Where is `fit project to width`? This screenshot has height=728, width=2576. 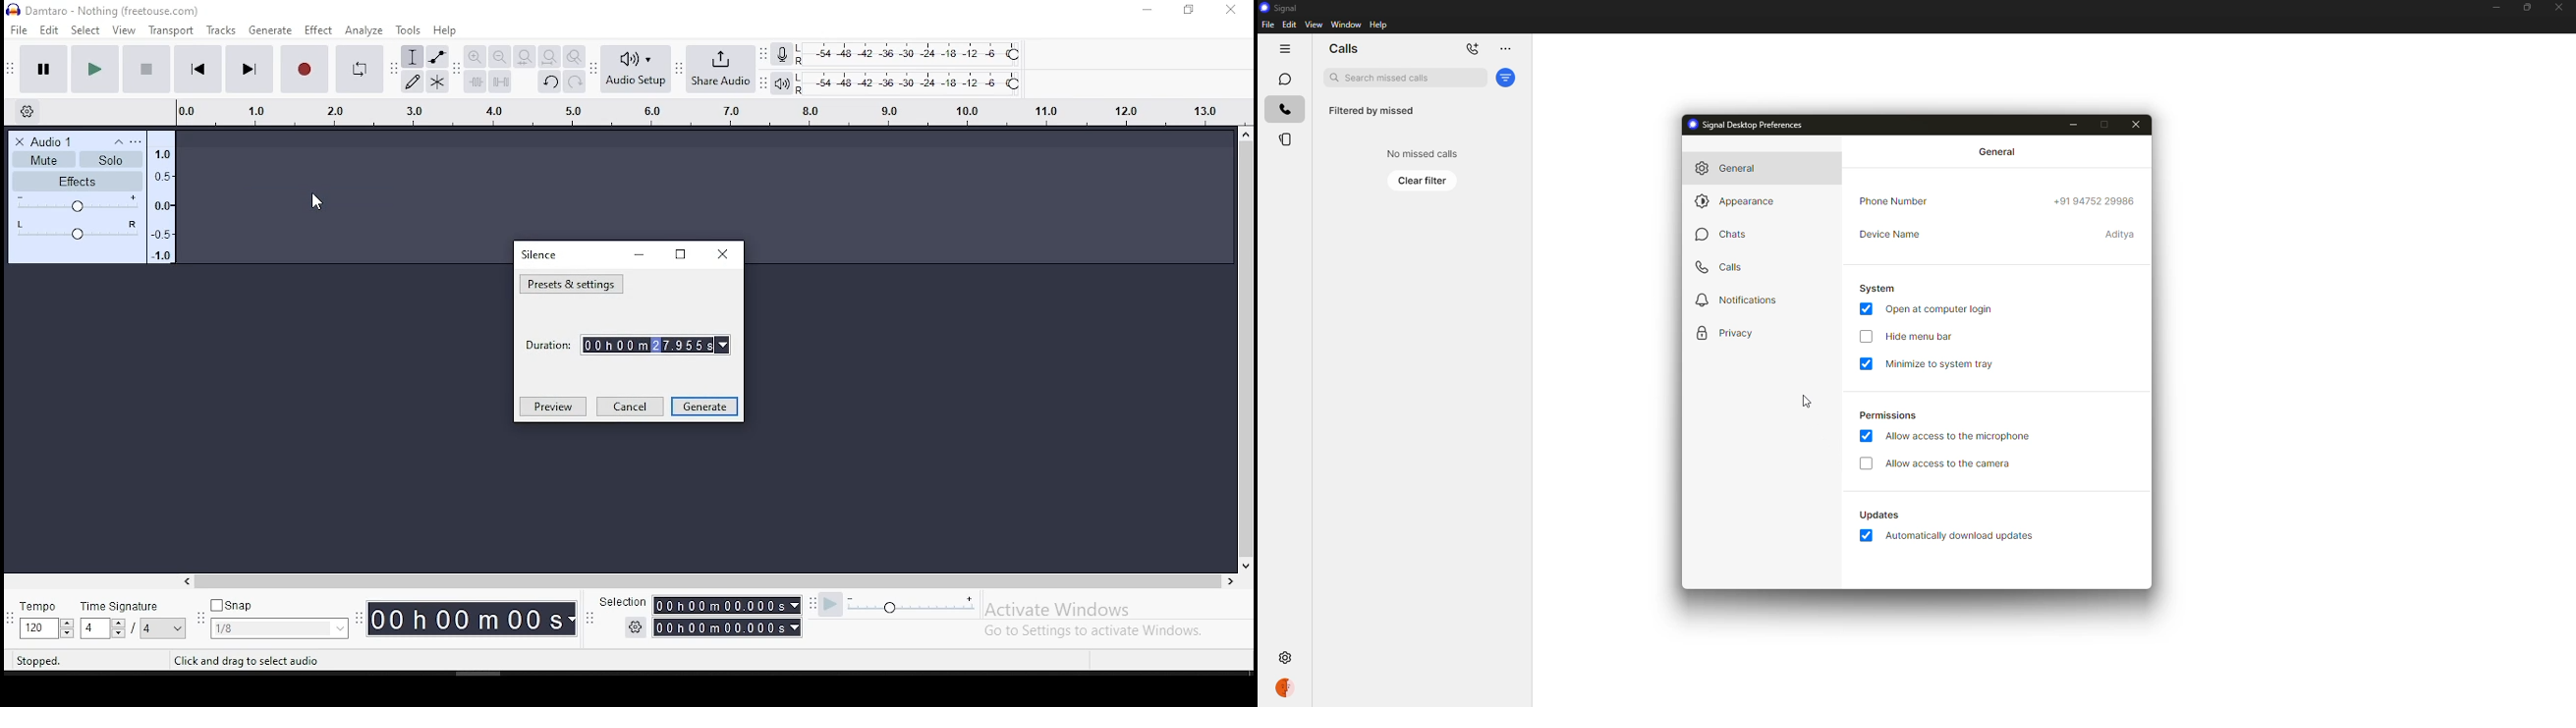
fit project to width is located at coordinates (550, 56).